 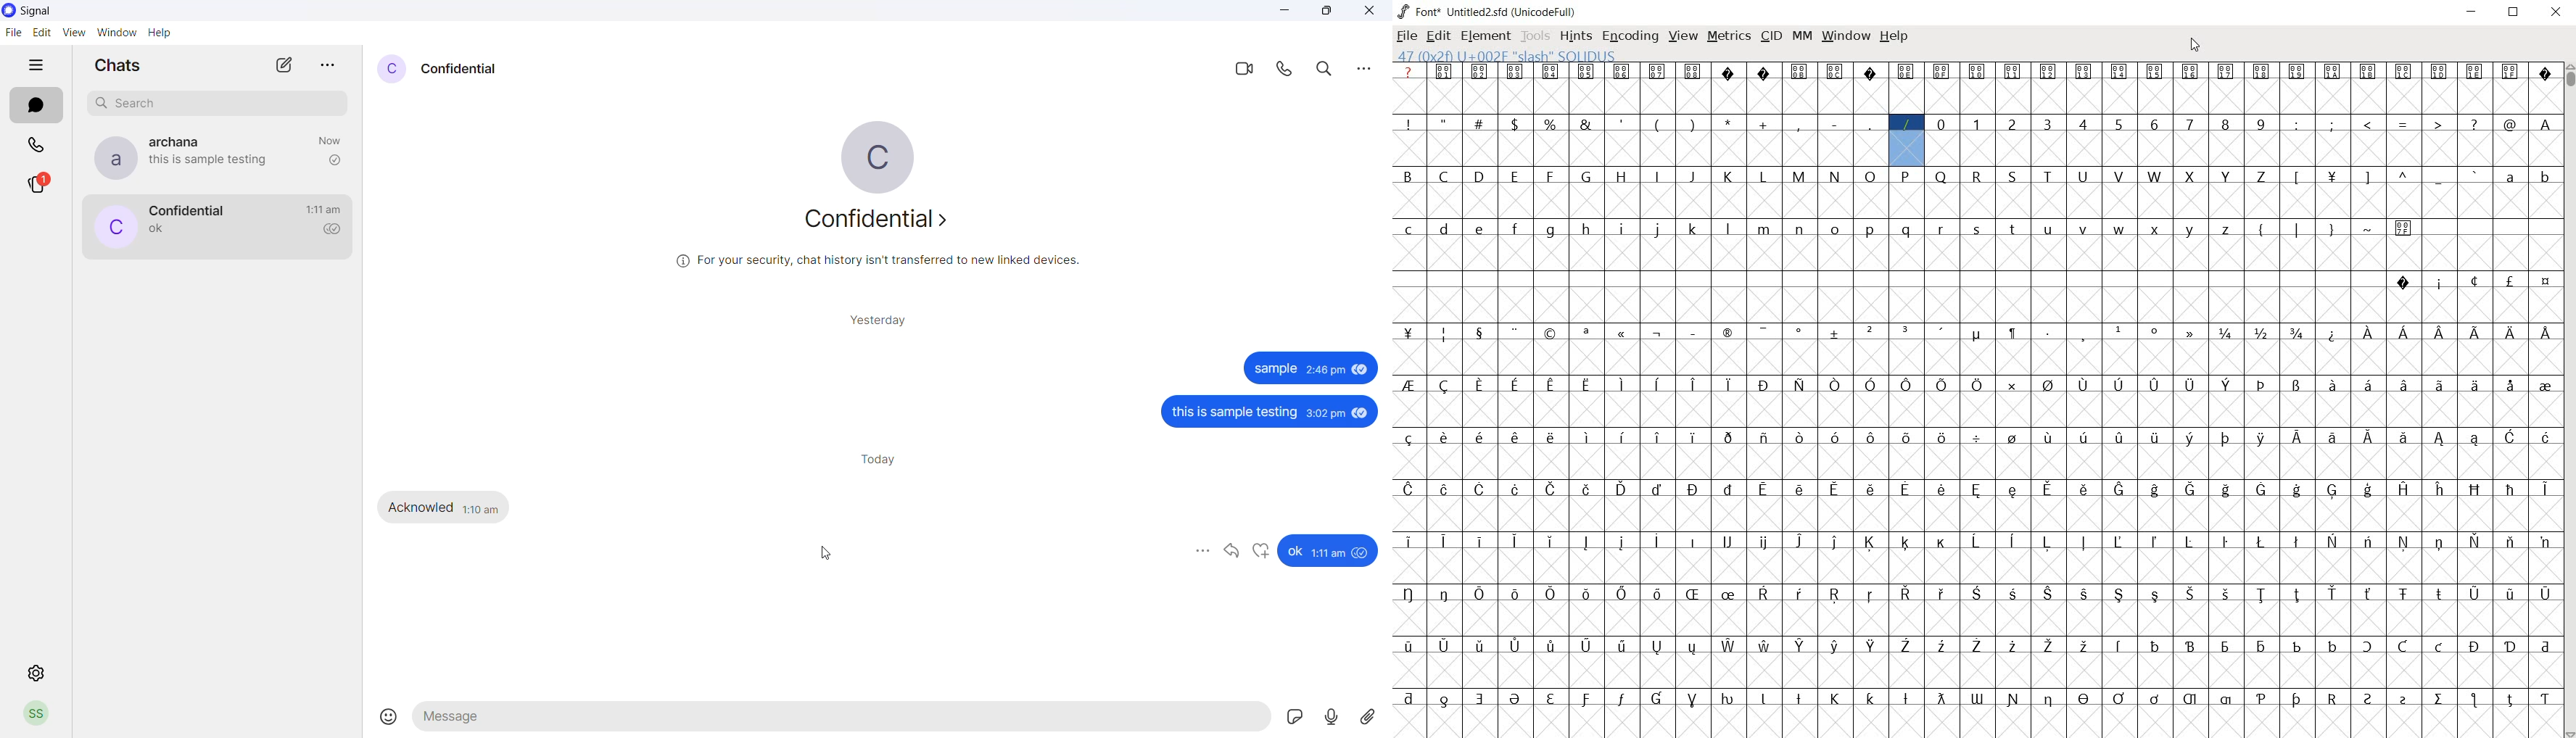 I want to click on glyph, so click(x=2262, y=647).